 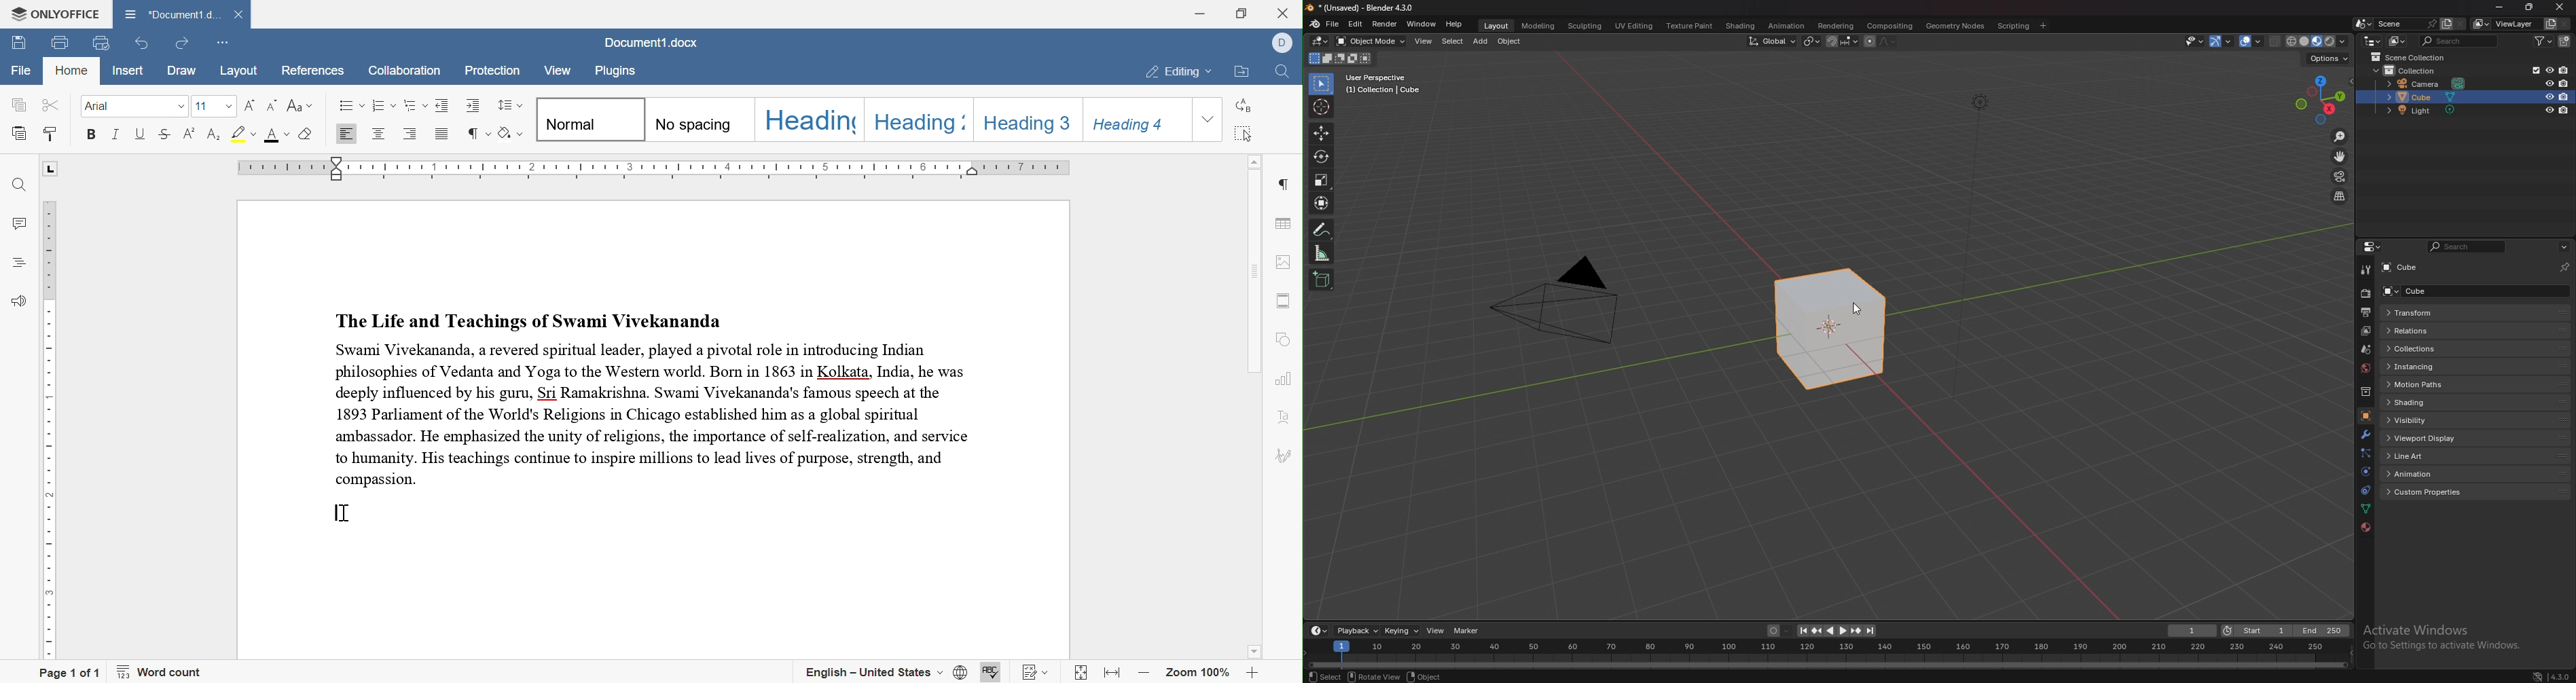 What do you see at coordinates (244, 132) in the screenshot?
I see `highlight color` at bounding box center [244, 132].